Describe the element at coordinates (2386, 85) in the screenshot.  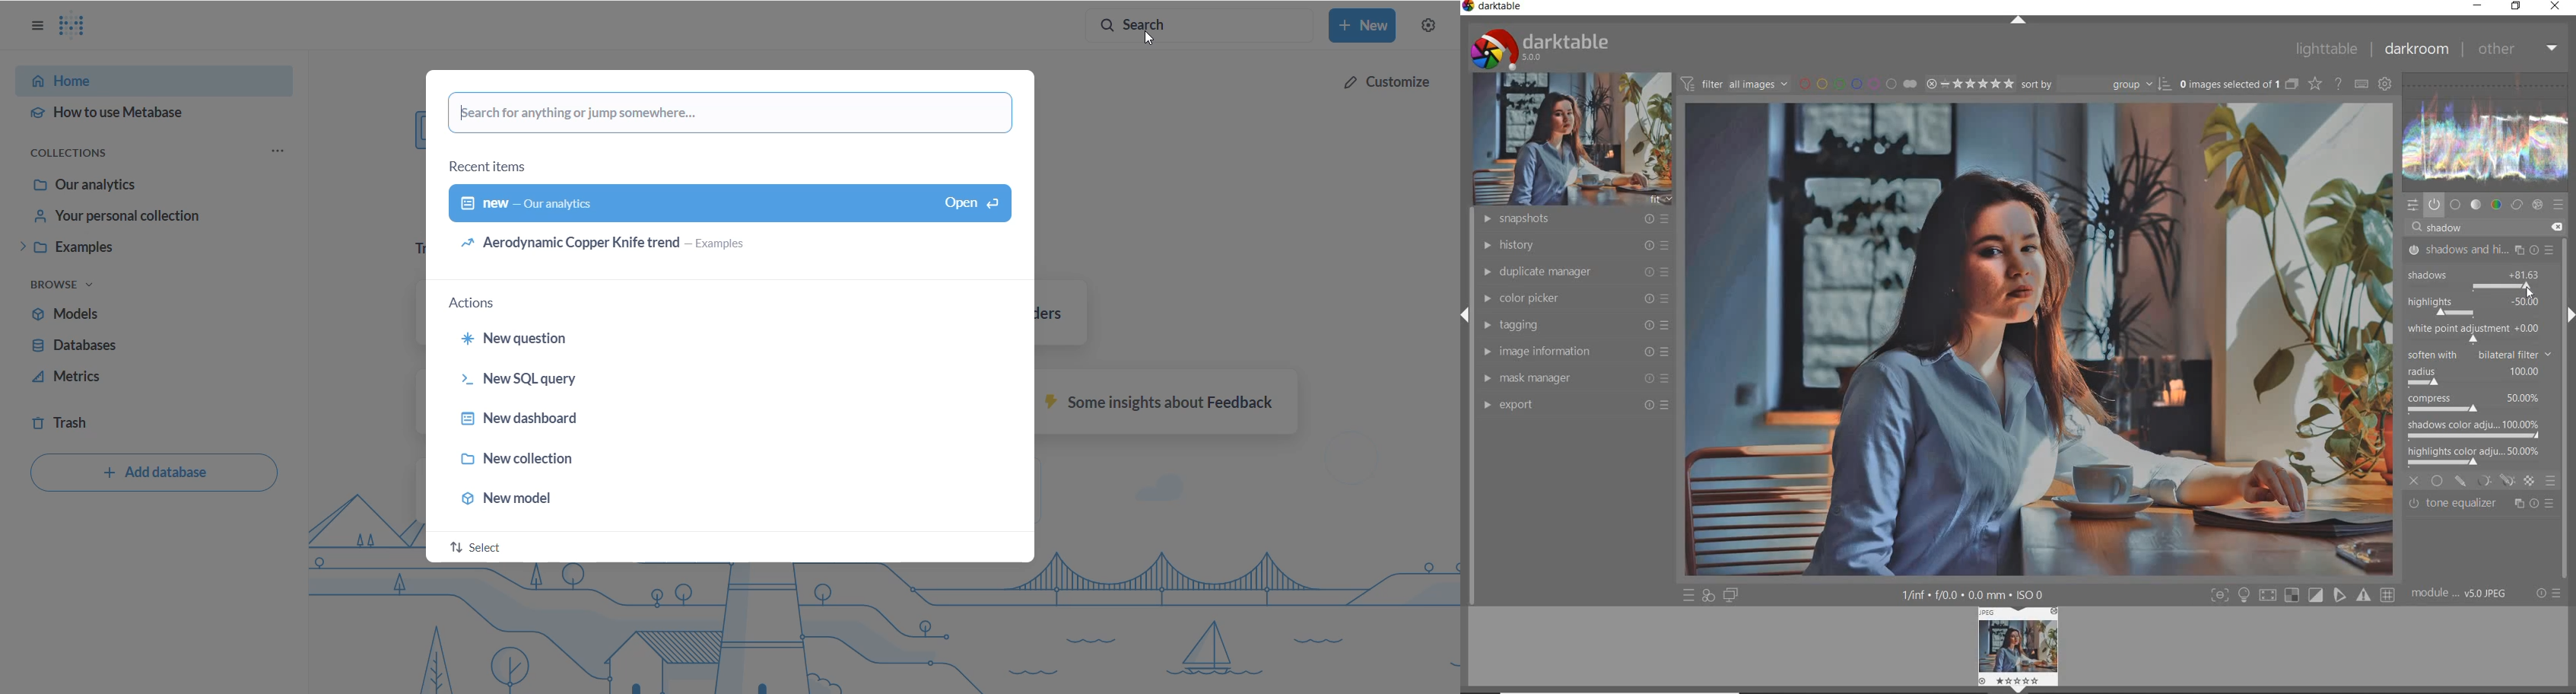
I see `show global preferences` at that location.